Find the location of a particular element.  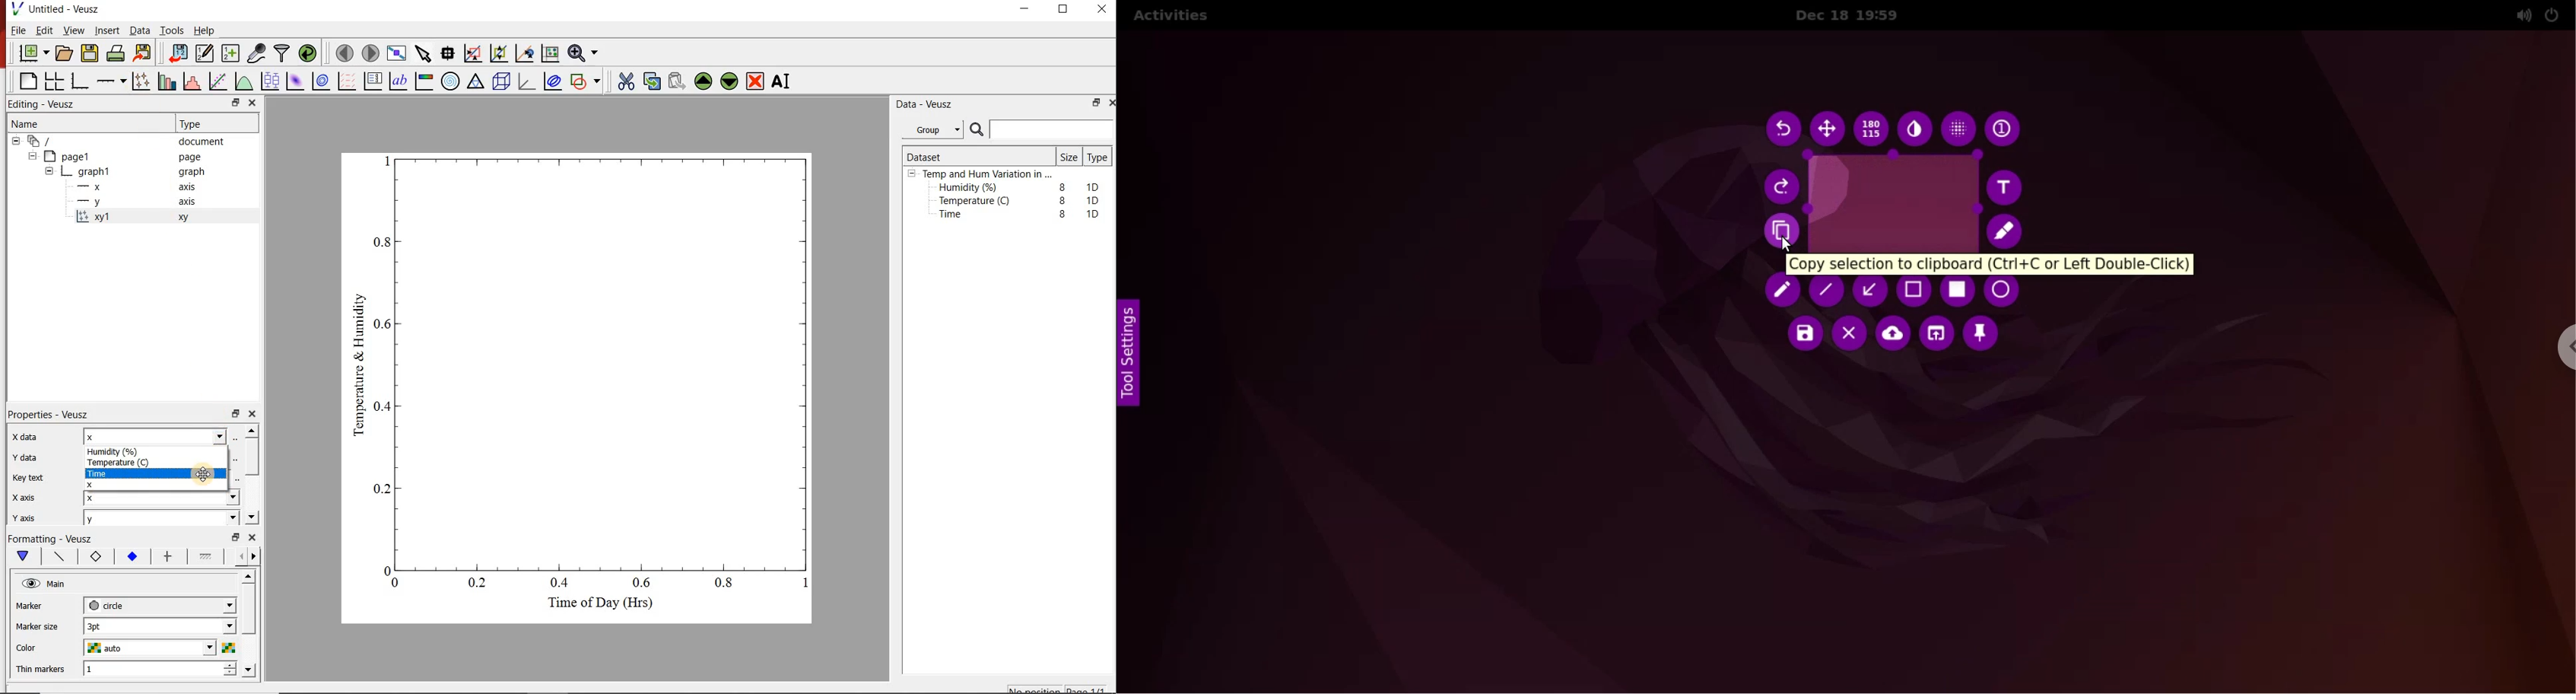

0.6 is located at coordinates (385, 327).